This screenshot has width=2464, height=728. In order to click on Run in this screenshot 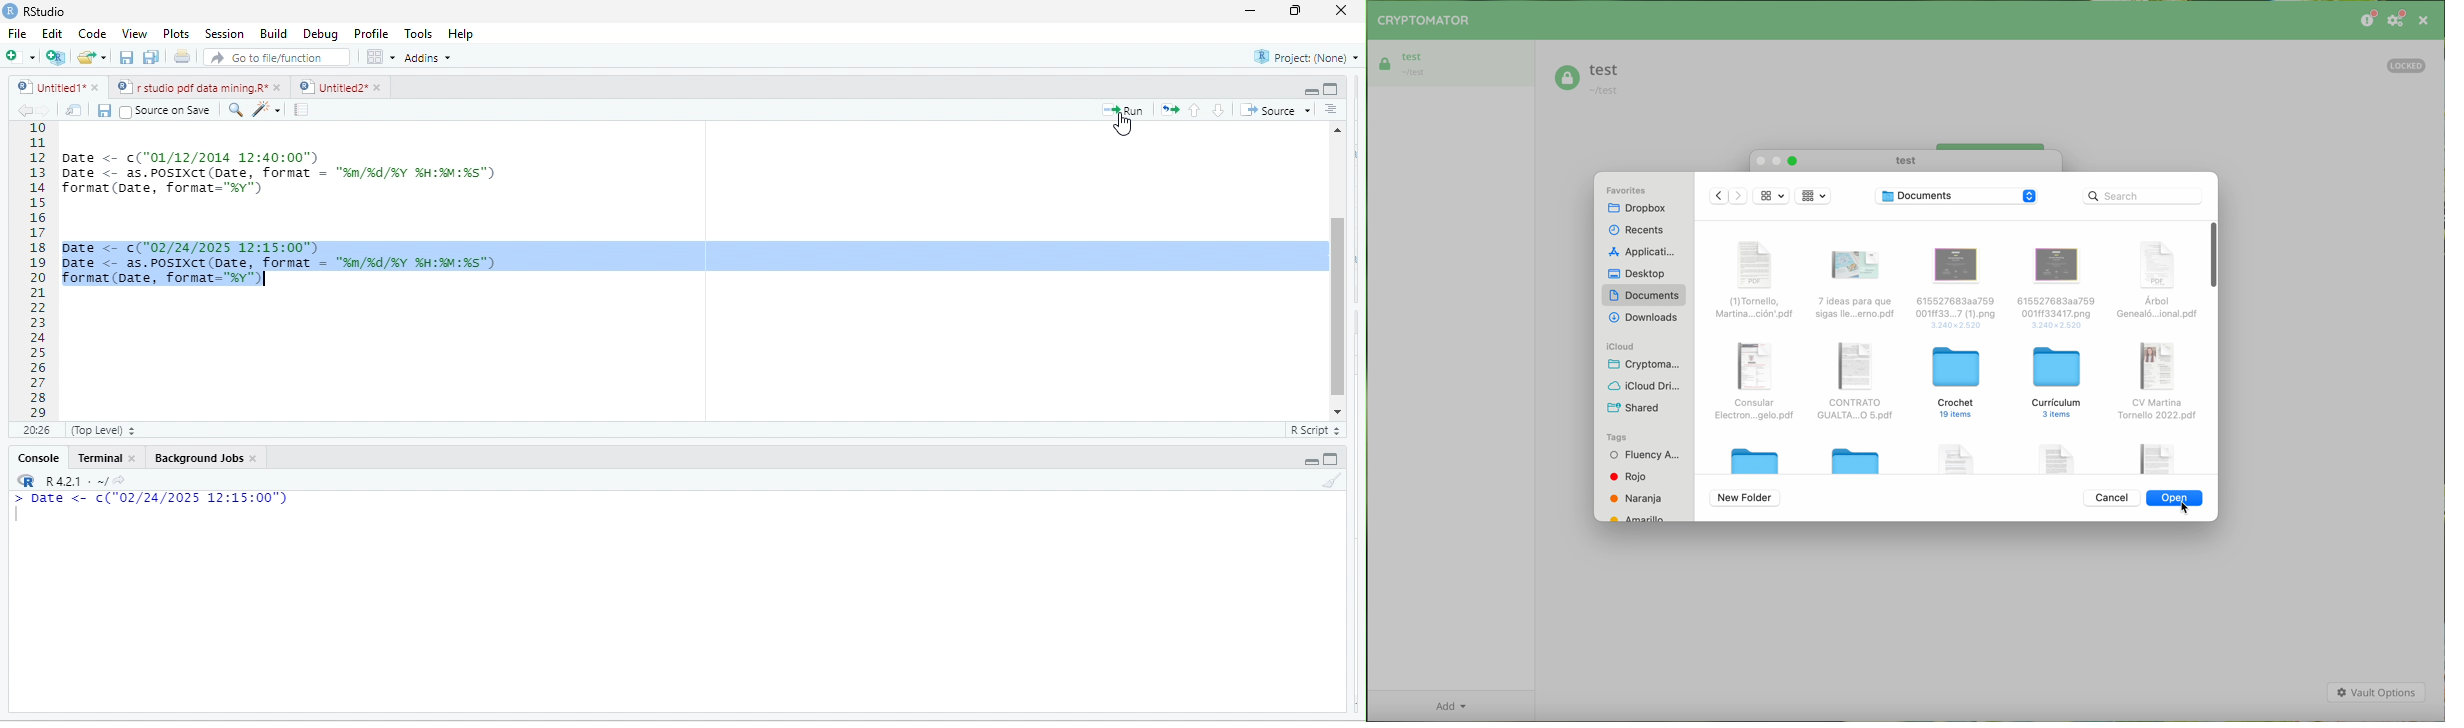, I will do `click(1127, 111)`.